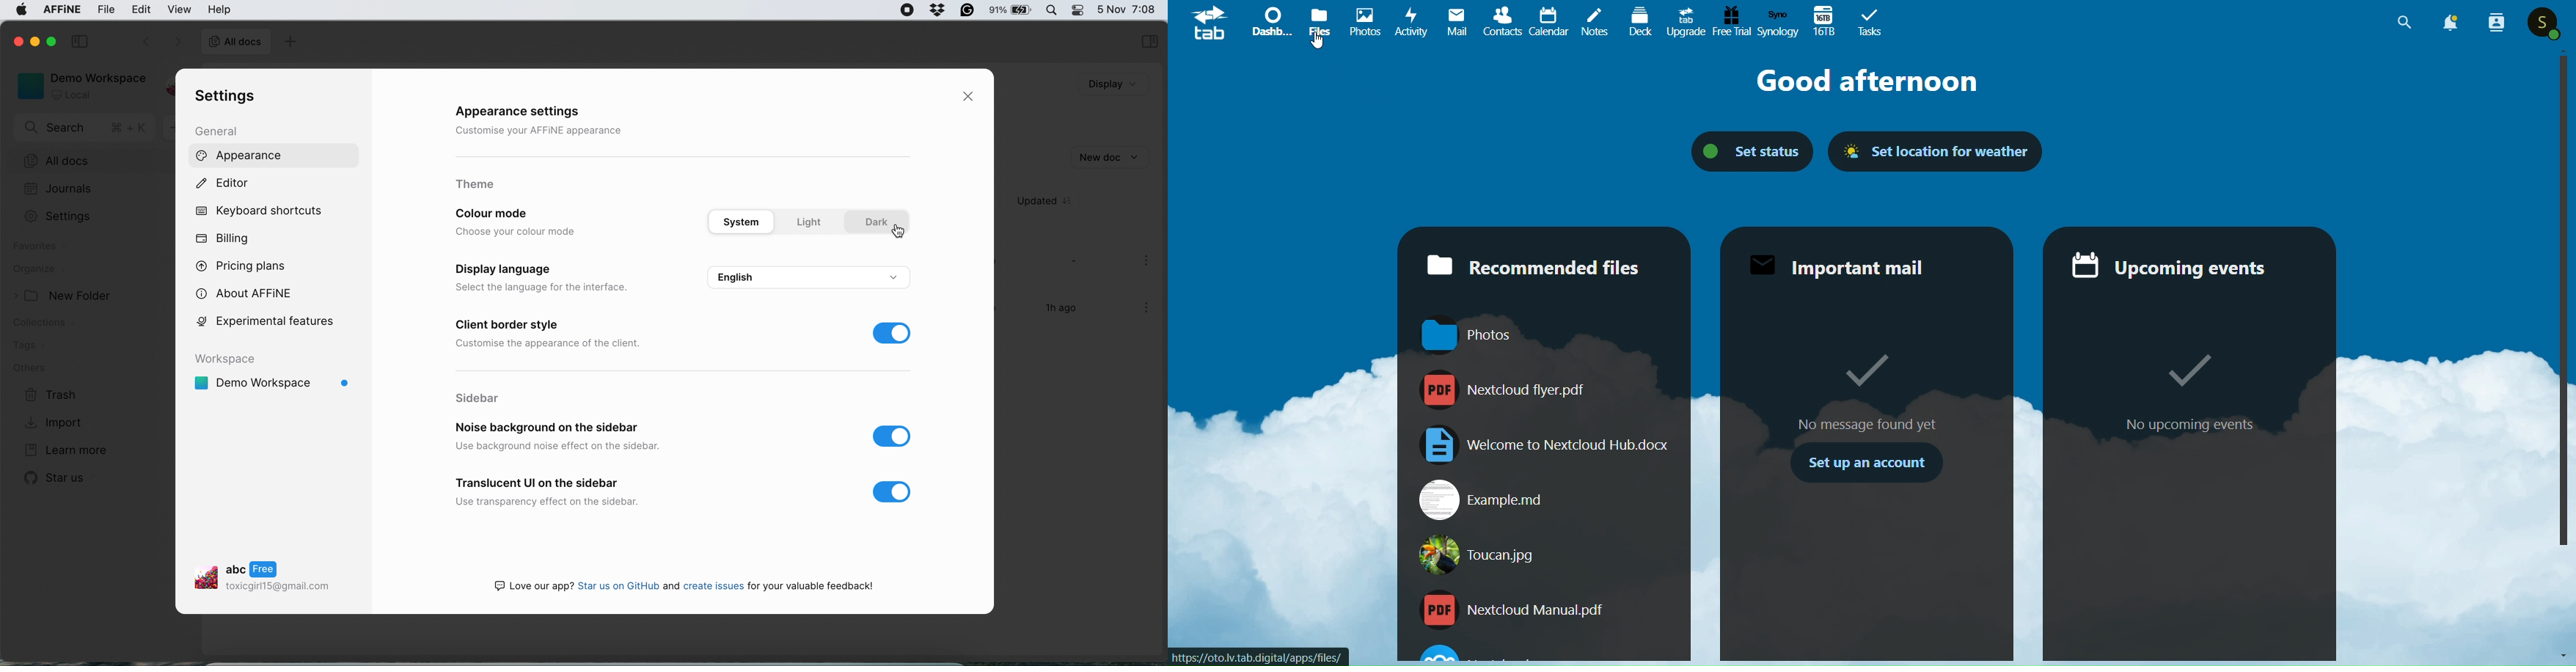 Image resolution: width=2576 pixels, height=672 pixels. Describe the element at coordinates (509, 213) in the screenshot. I see `colour mode` at that location.